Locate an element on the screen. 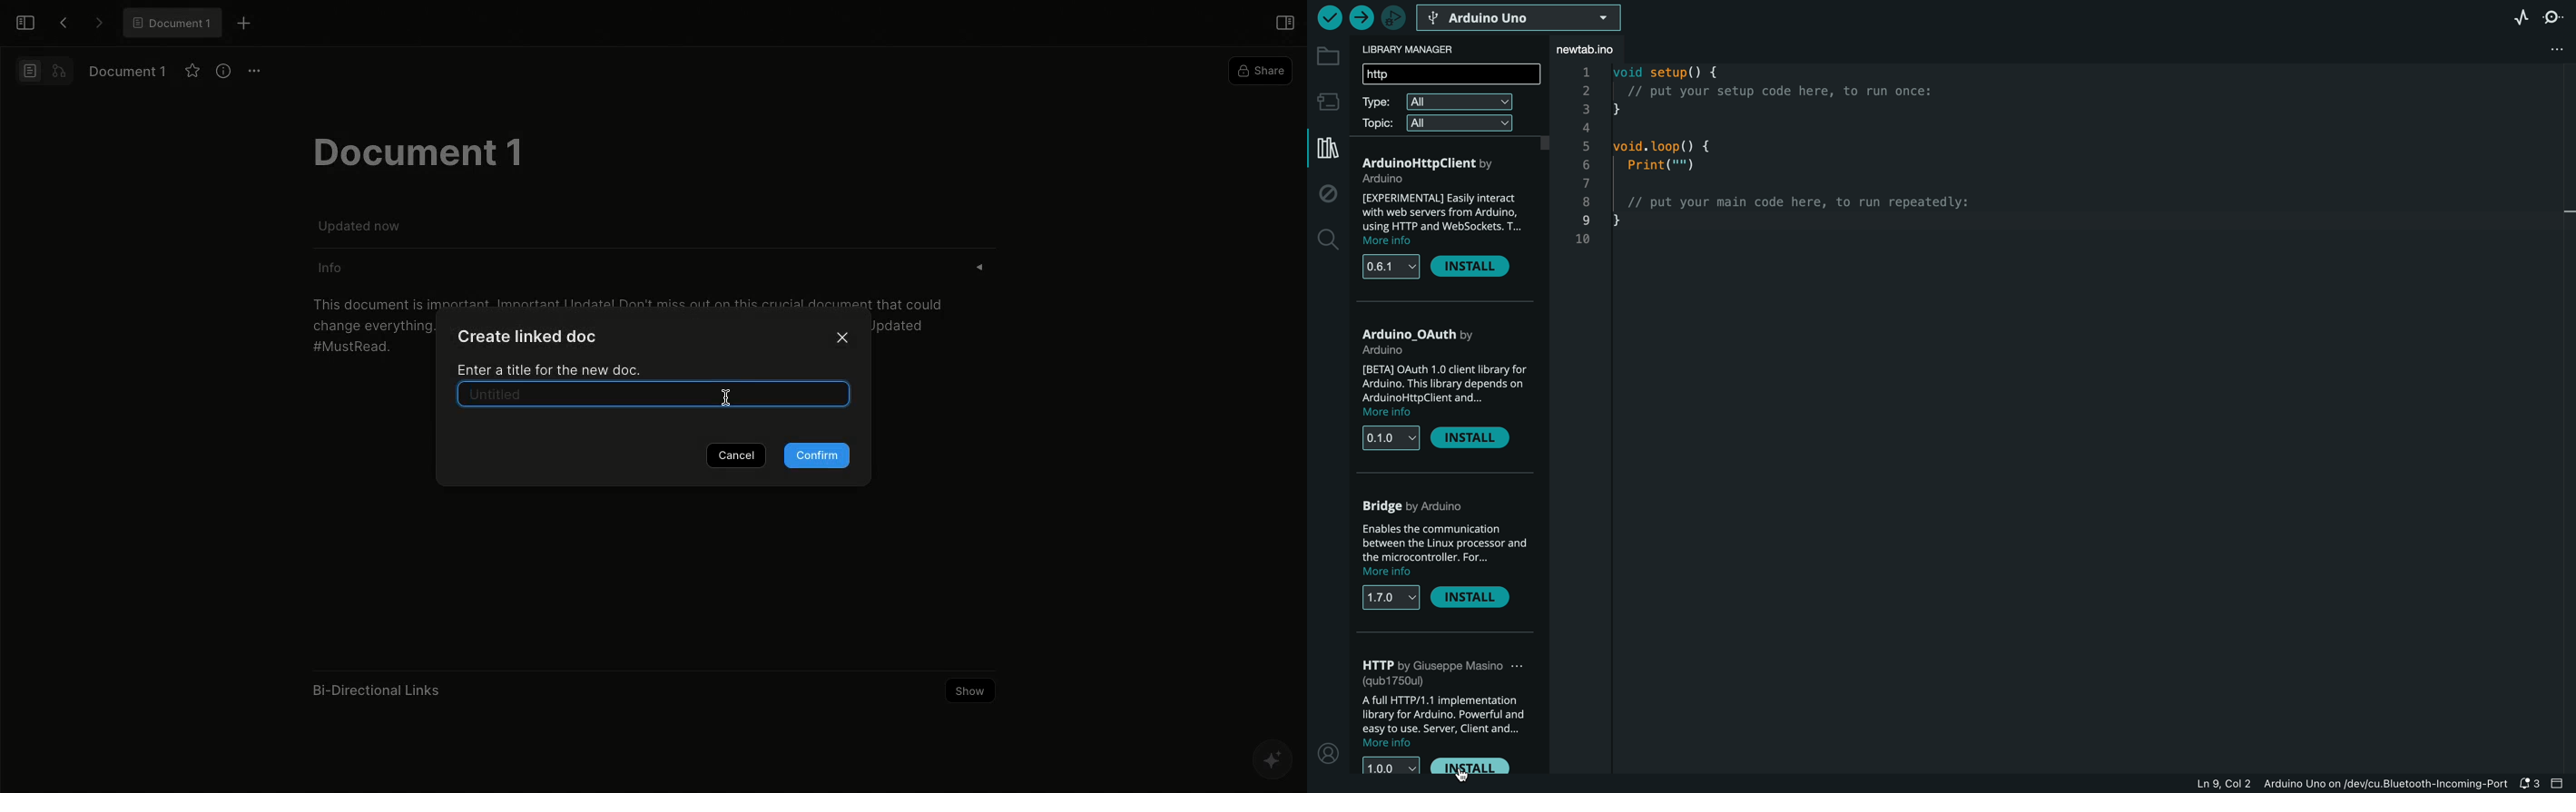 The image size is (2576, 812). versions is located at coordinates (1388, 435).